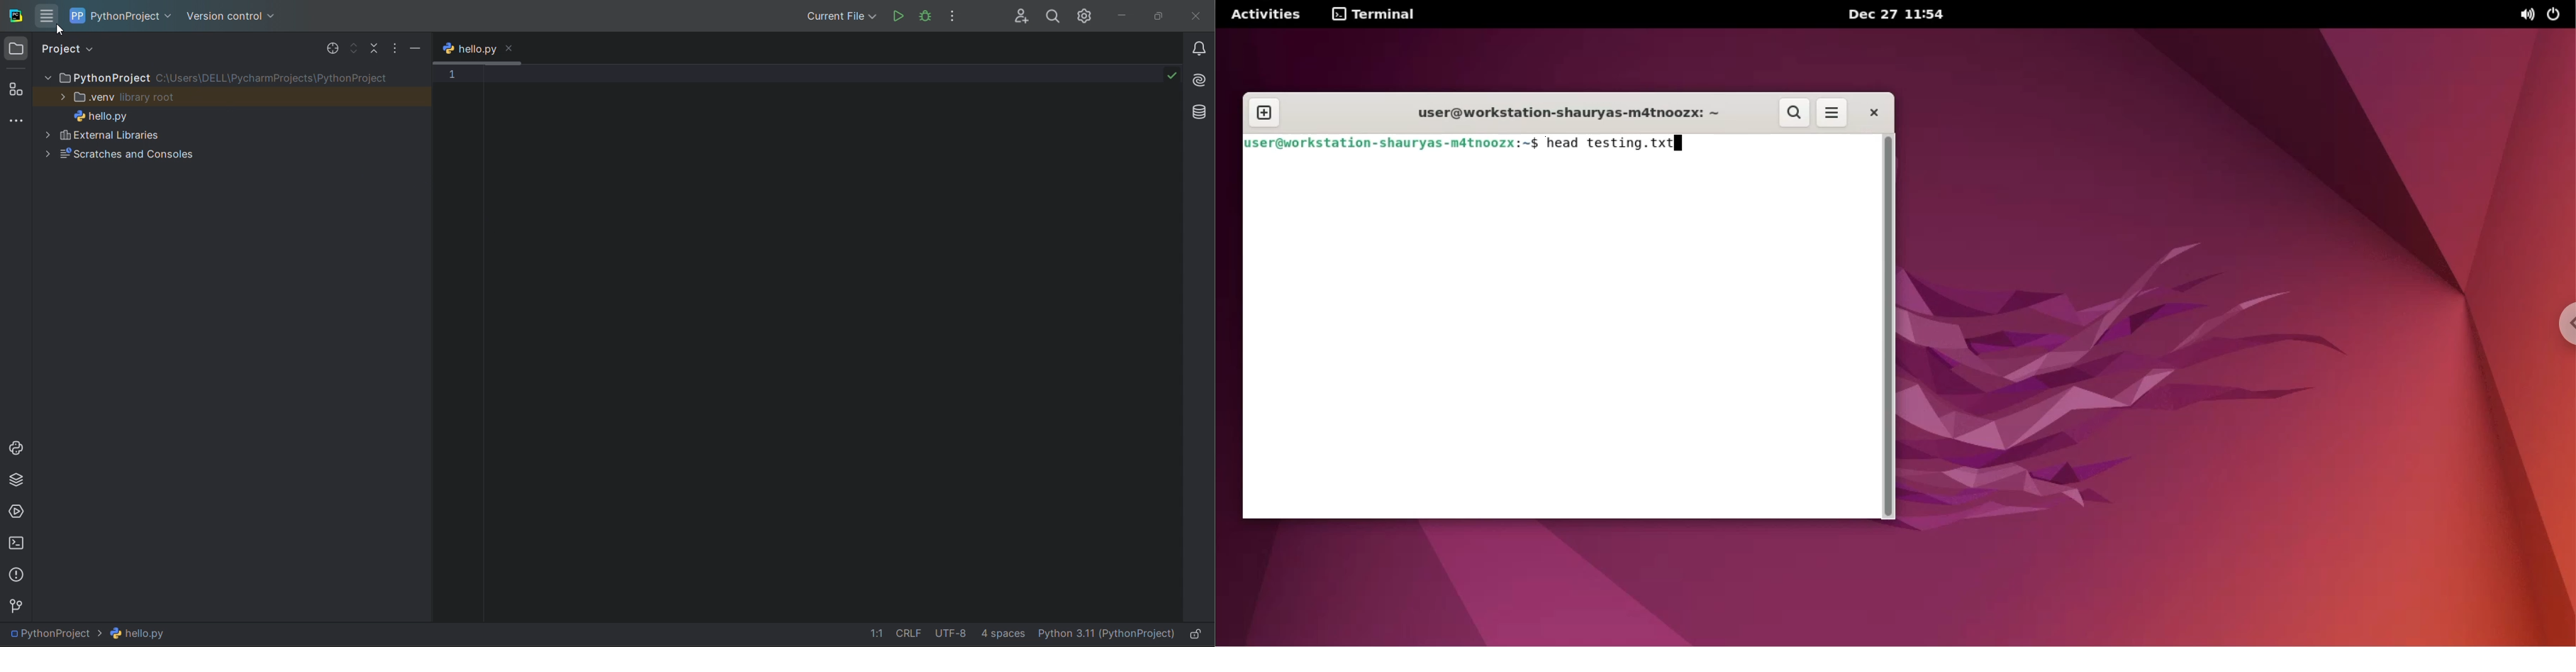 The width and height of the screenshot is (2576, 672). I want to click on sound options, so click(2526, 14).